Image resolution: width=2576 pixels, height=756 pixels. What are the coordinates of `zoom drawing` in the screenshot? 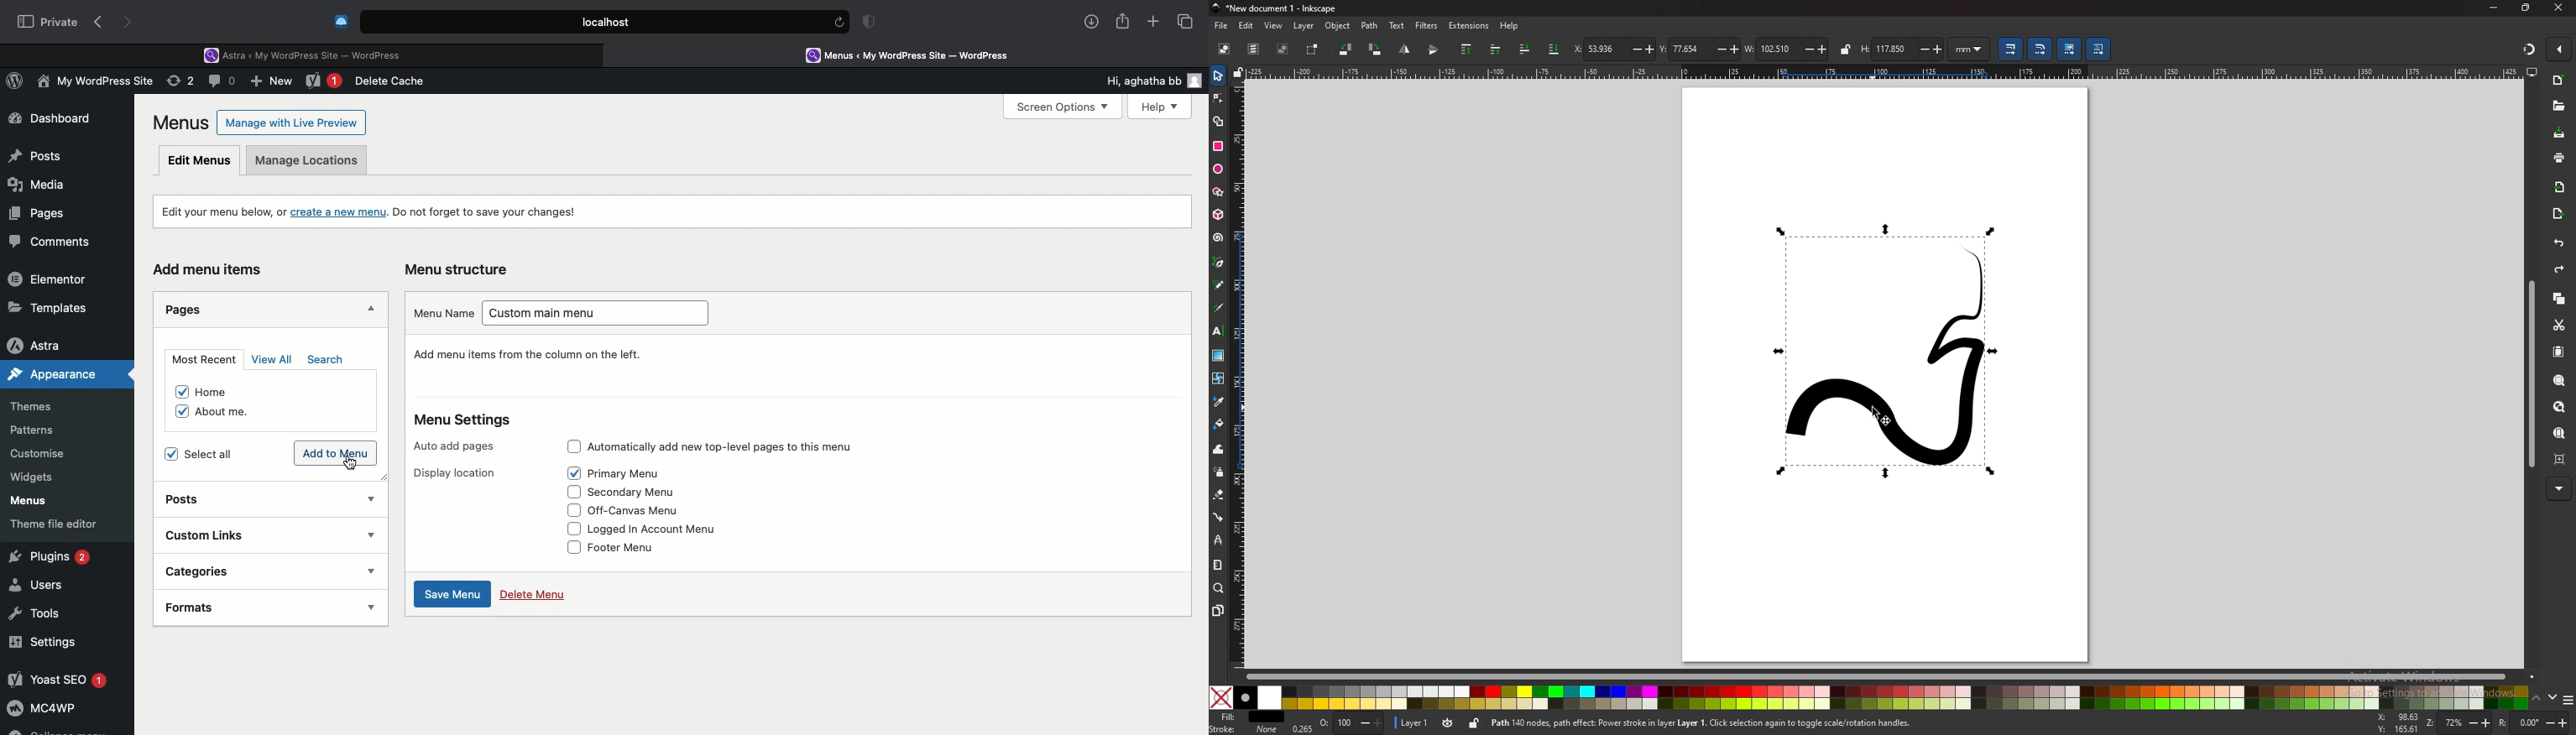 It's located at (2560, 407).